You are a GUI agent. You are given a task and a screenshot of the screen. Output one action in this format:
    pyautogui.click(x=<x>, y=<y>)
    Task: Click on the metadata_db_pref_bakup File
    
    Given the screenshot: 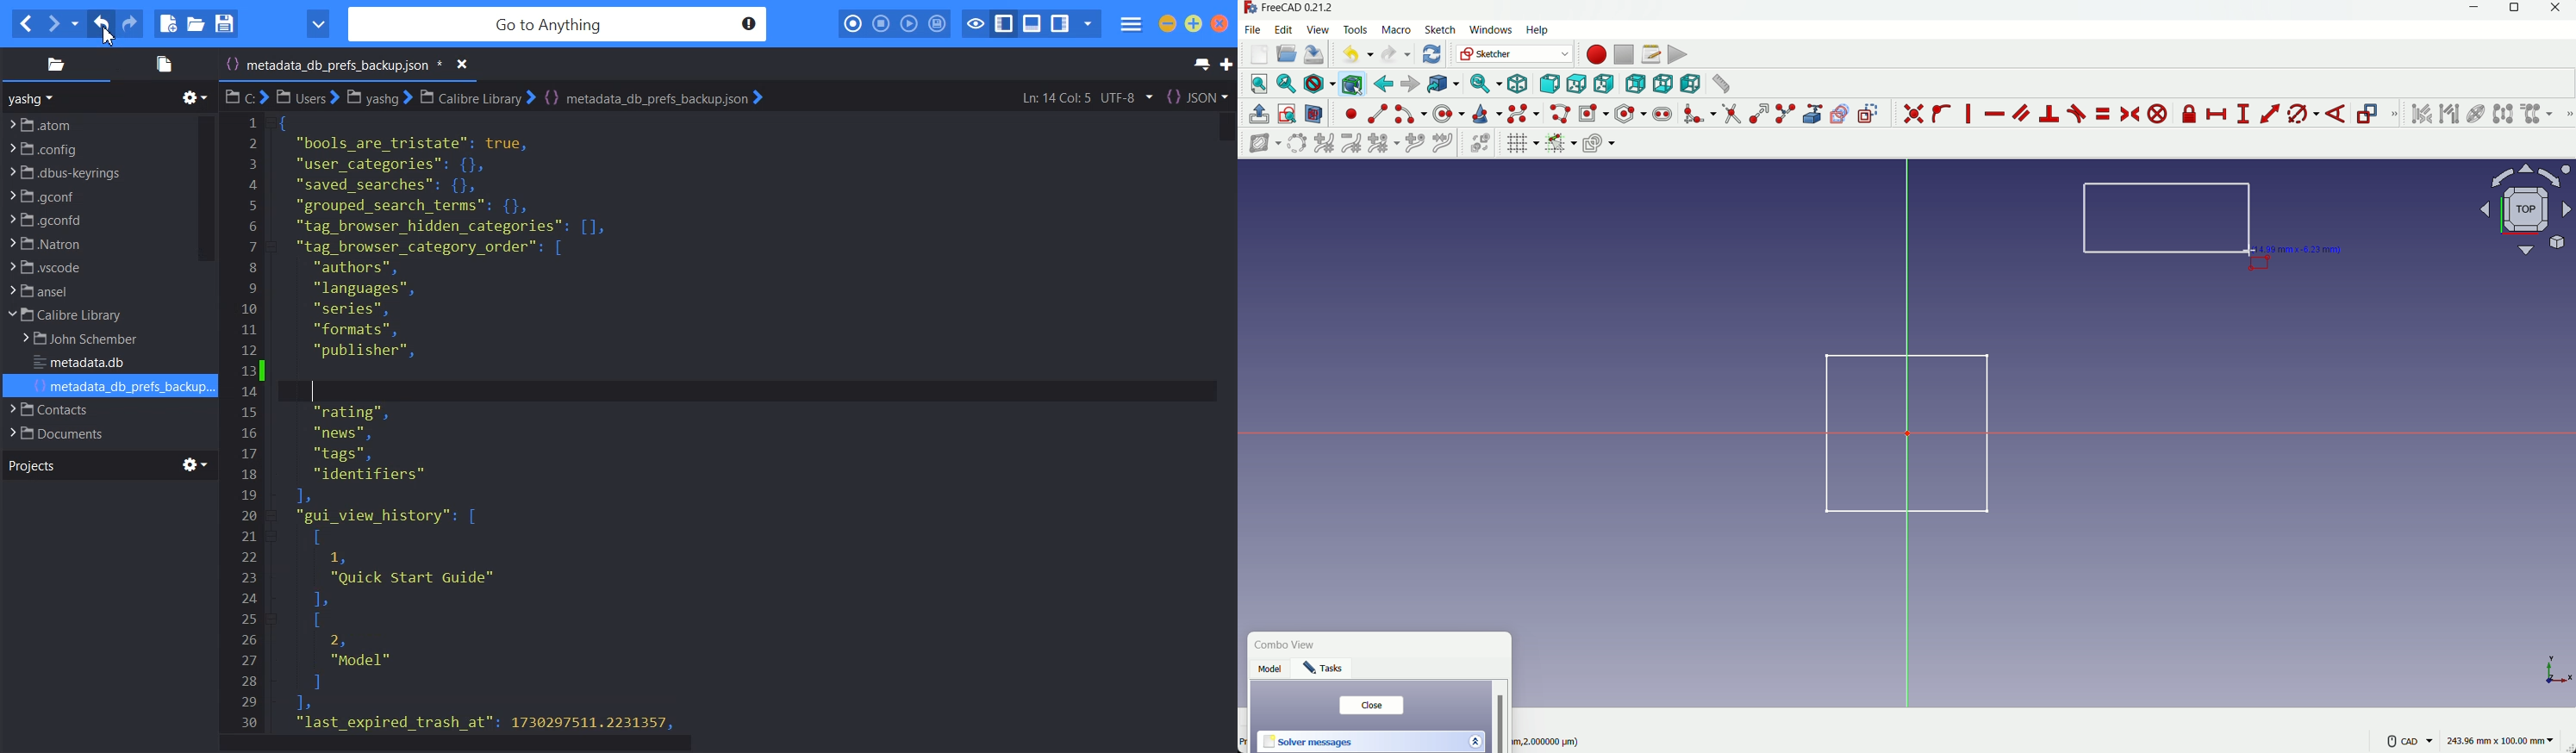 What is the action you would take?
    pyautogui.click(x=652, y=97)
    